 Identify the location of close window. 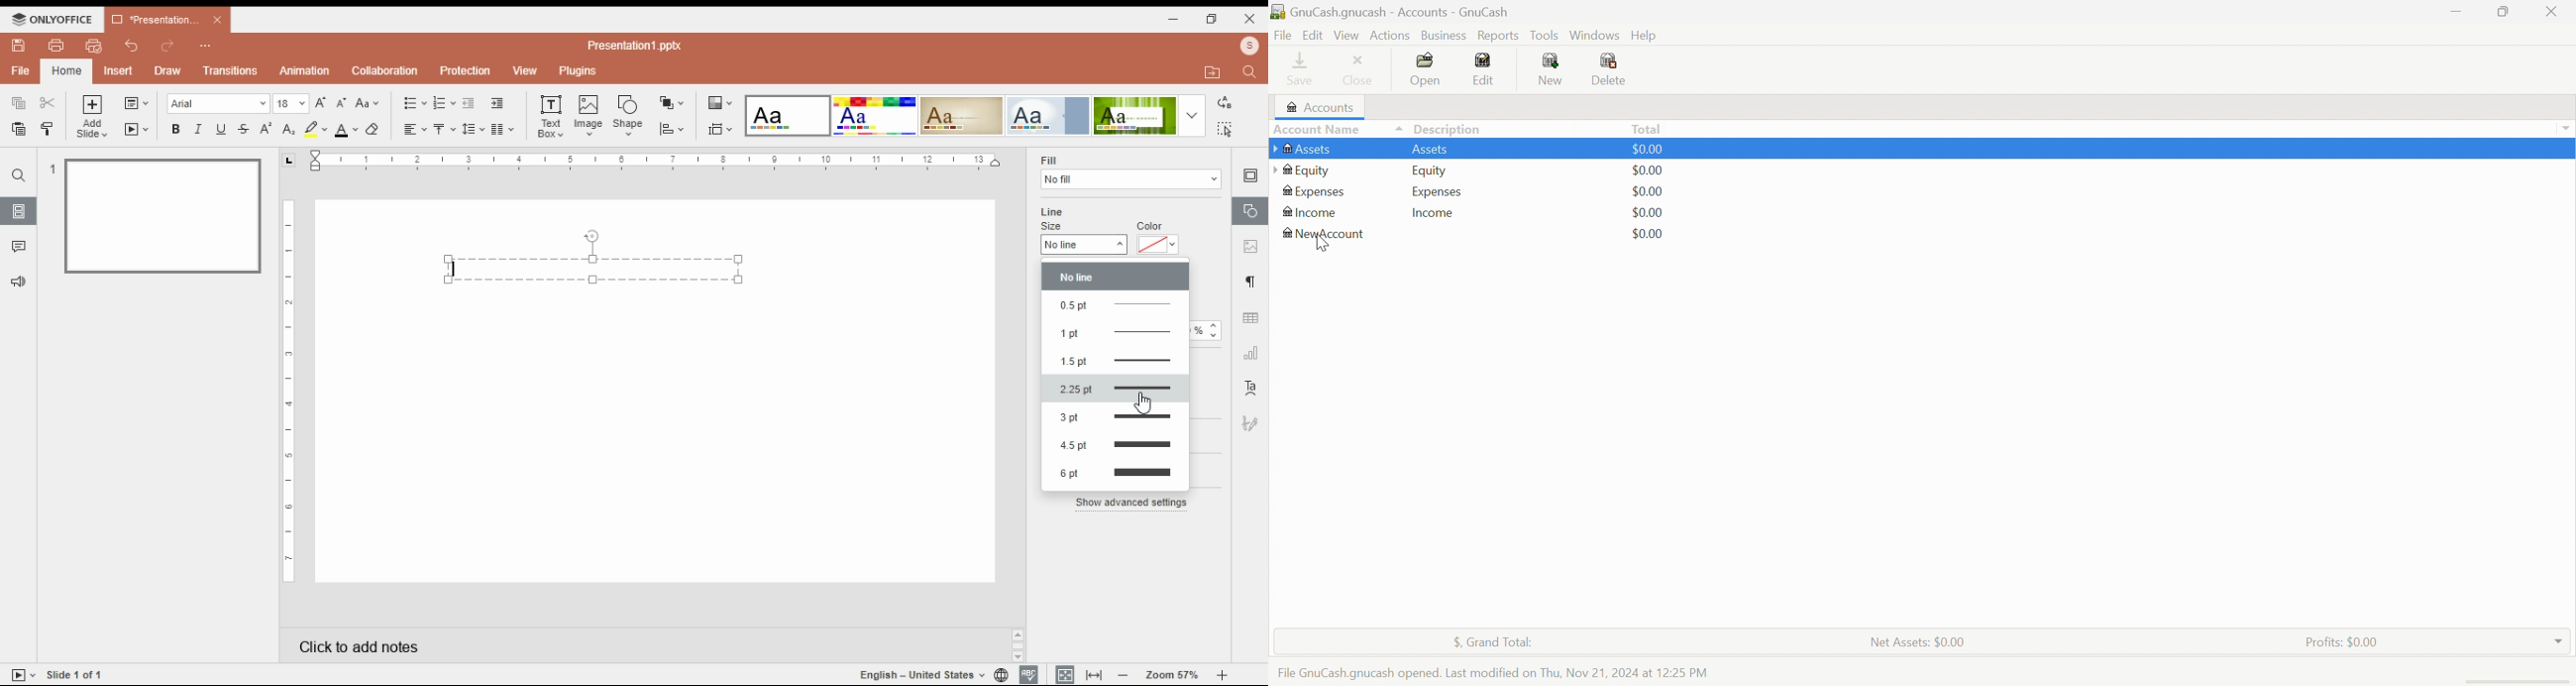
(1248, 18).